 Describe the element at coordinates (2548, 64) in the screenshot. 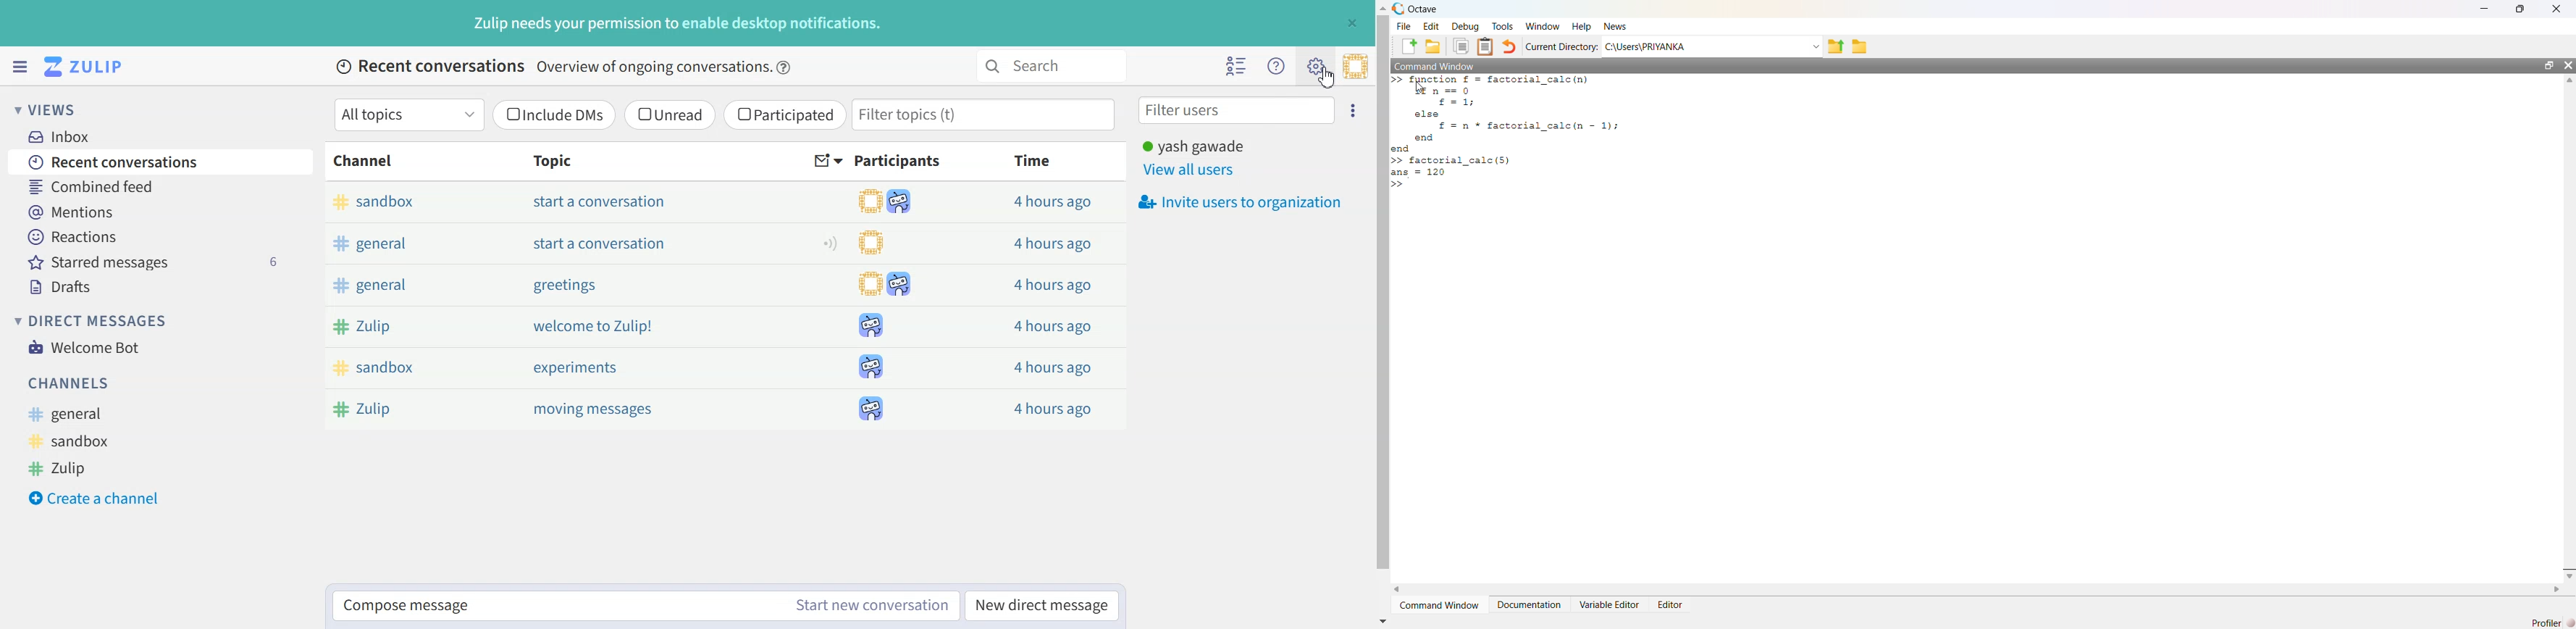

I see `open in separate window` at that location.